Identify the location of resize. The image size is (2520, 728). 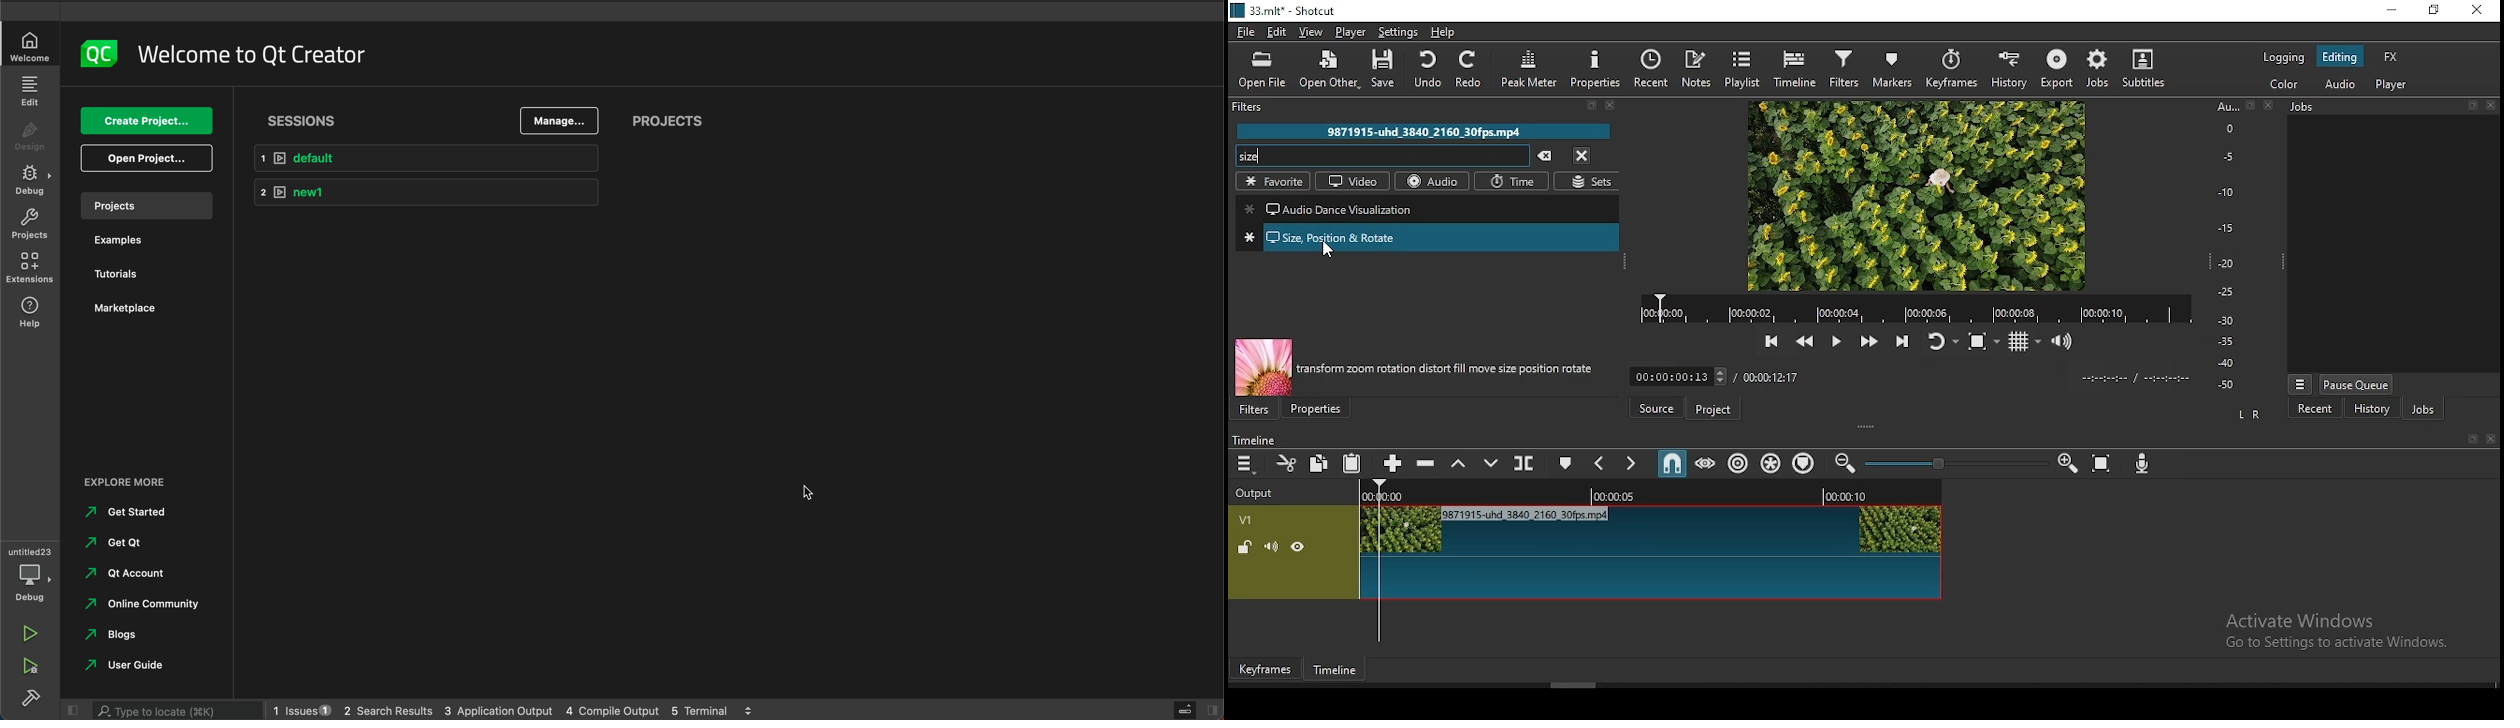
(2249, 105).